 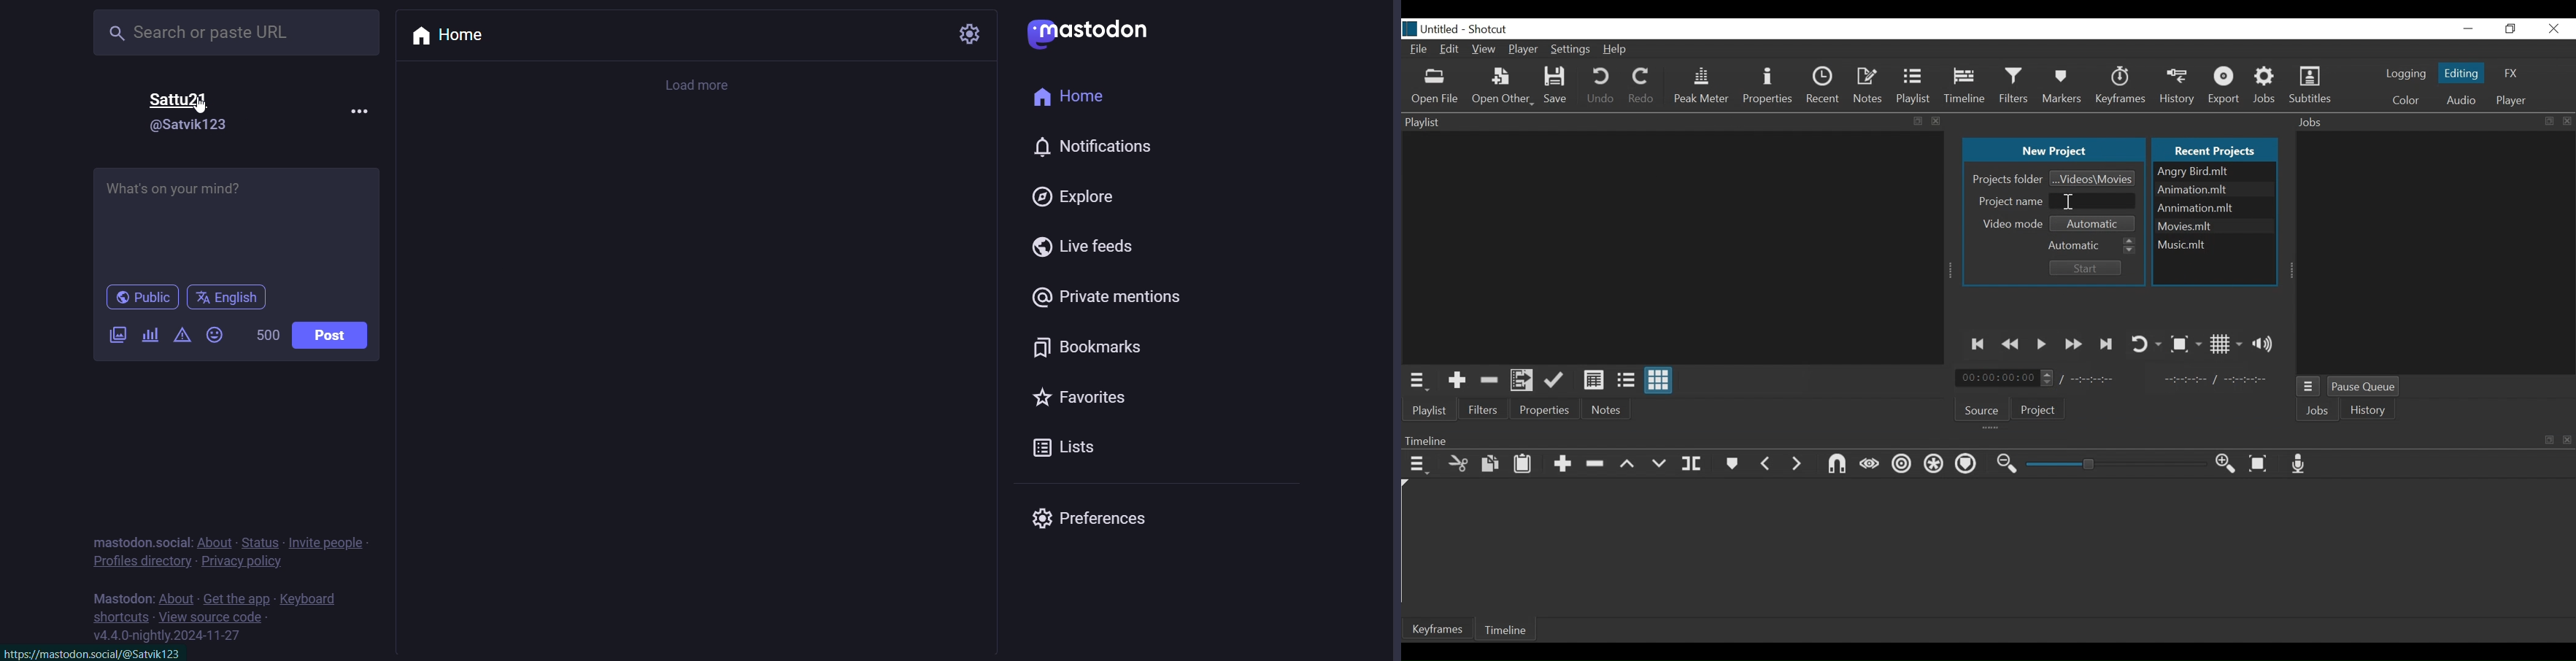 I want to click on status, so click(x=259, y=542).